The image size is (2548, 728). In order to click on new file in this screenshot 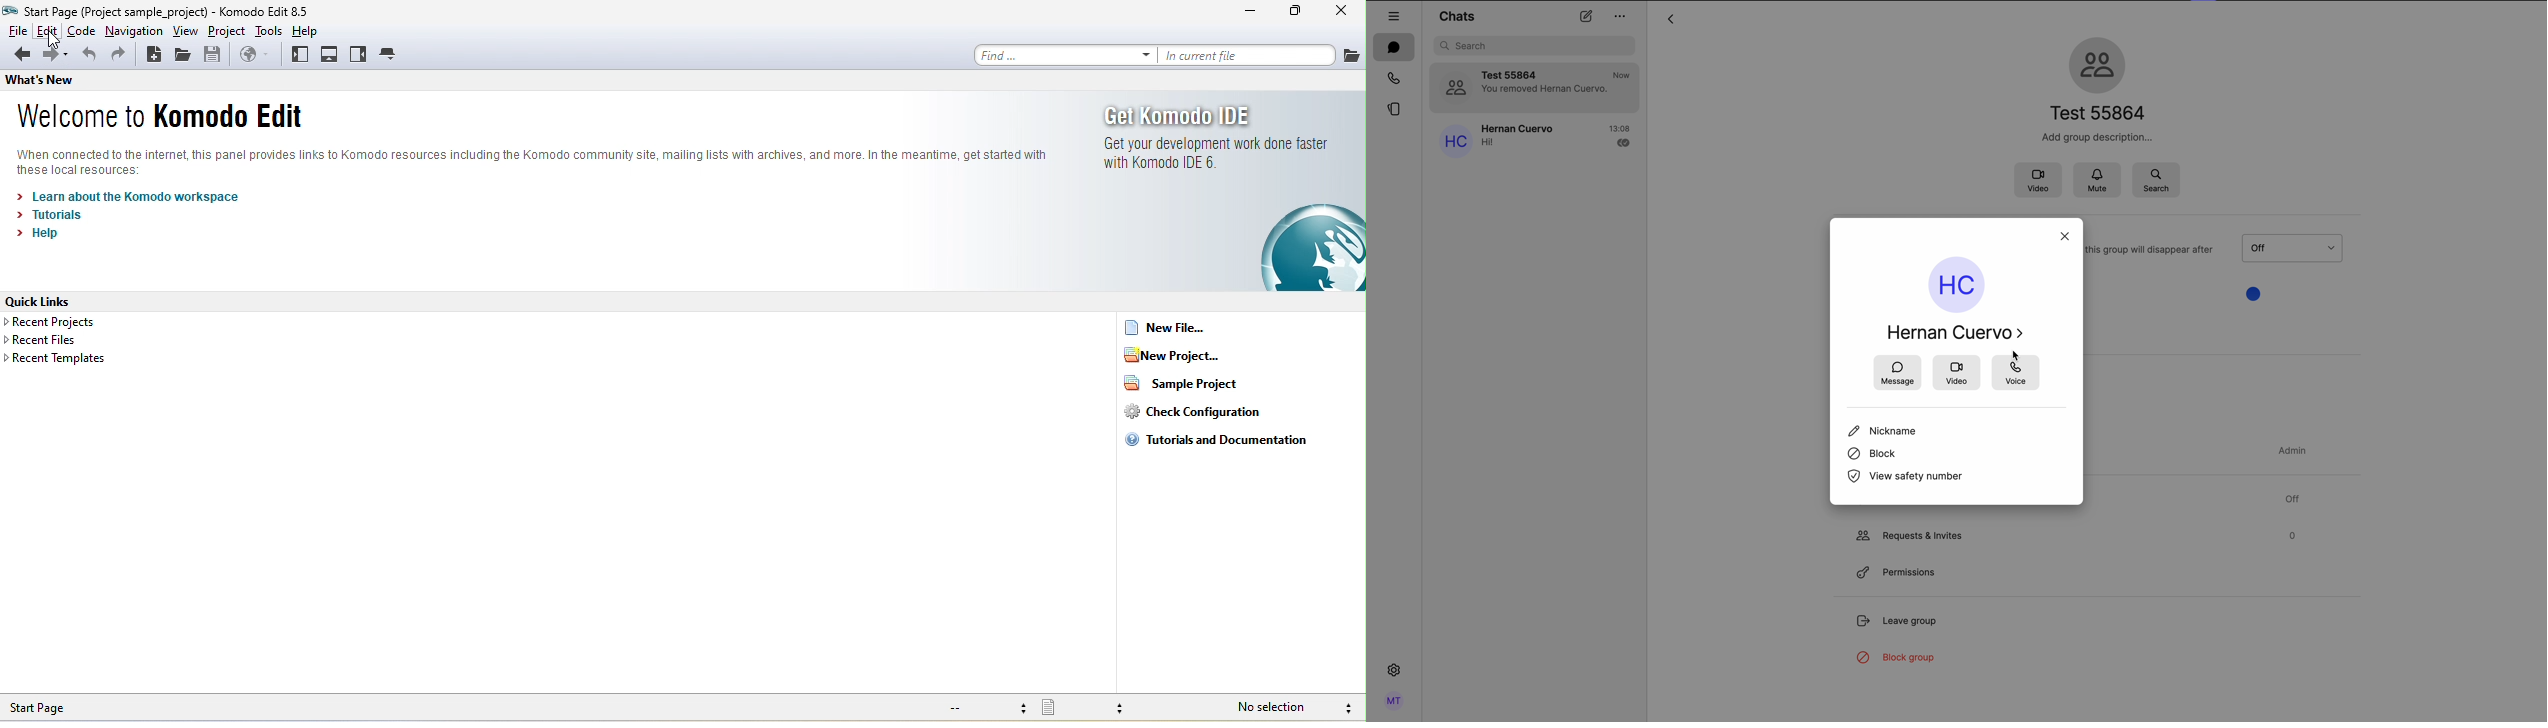, I will do `click(1178, 326)`.